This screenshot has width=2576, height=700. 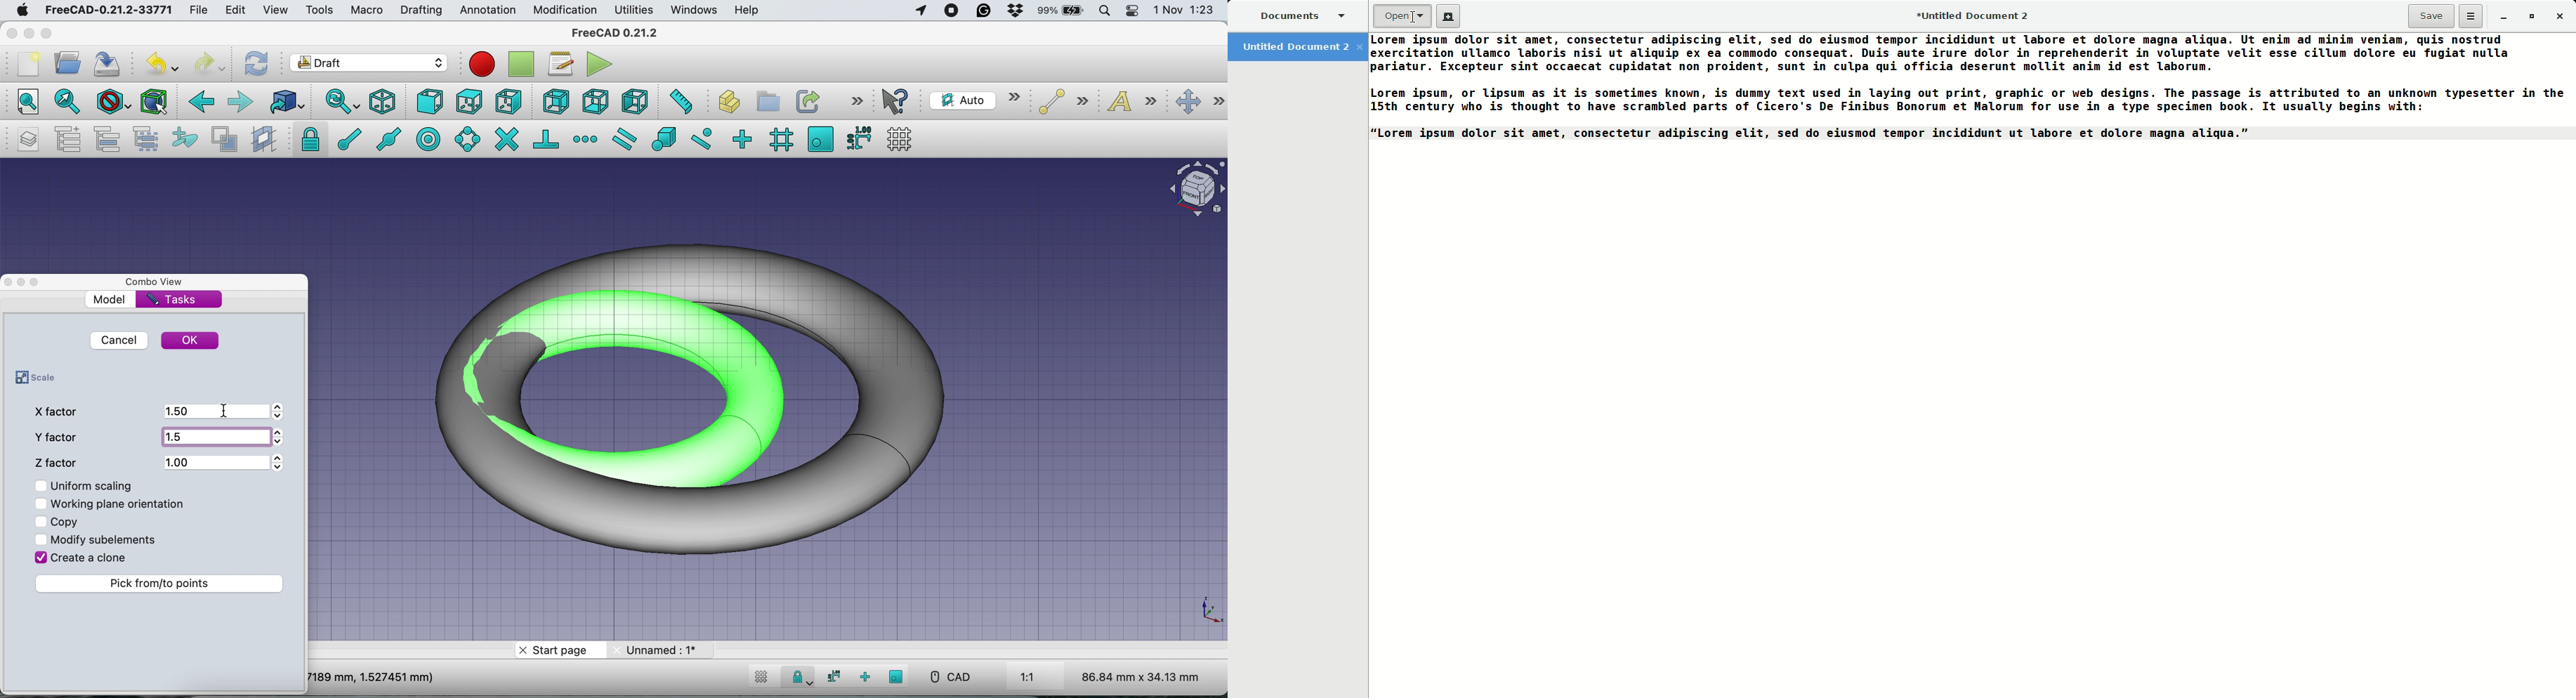 I want to click on CAD, so click(x=946, y=677).